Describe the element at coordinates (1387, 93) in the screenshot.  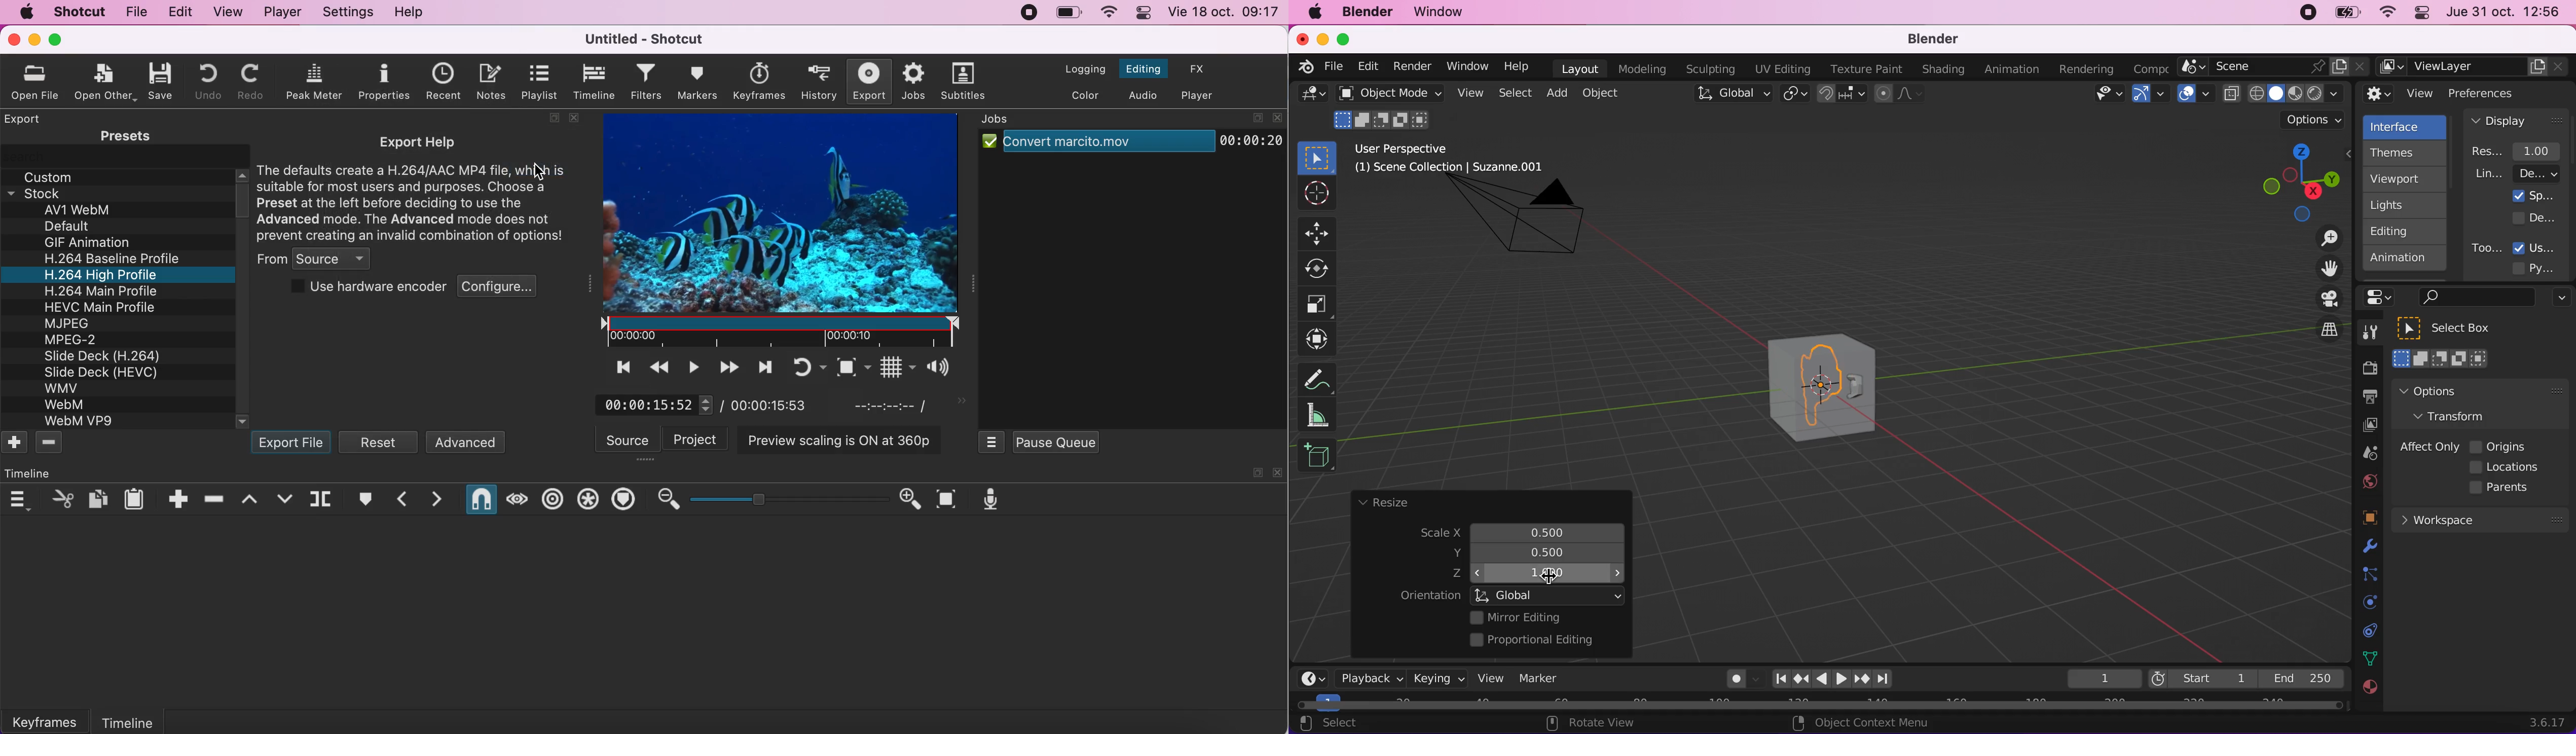
I see `object mode` at that location.